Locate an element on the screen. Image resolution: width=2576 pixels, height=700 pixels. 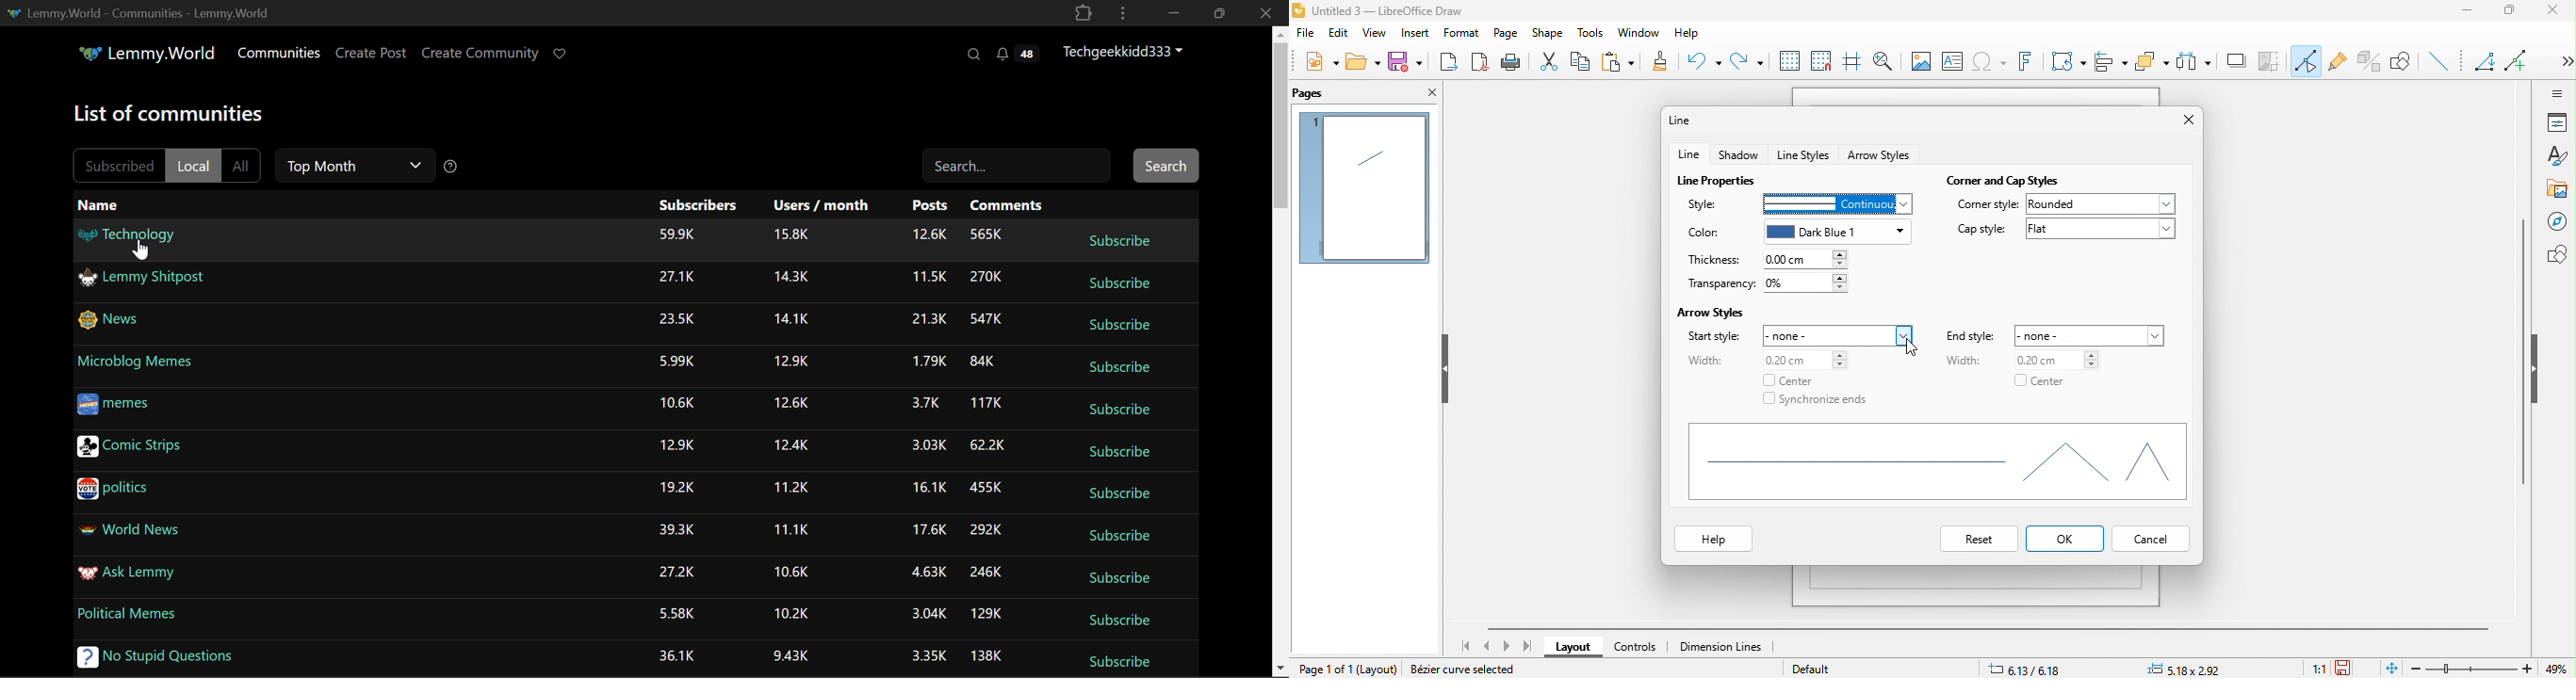
cancel is located at coordinates (2152, 541).